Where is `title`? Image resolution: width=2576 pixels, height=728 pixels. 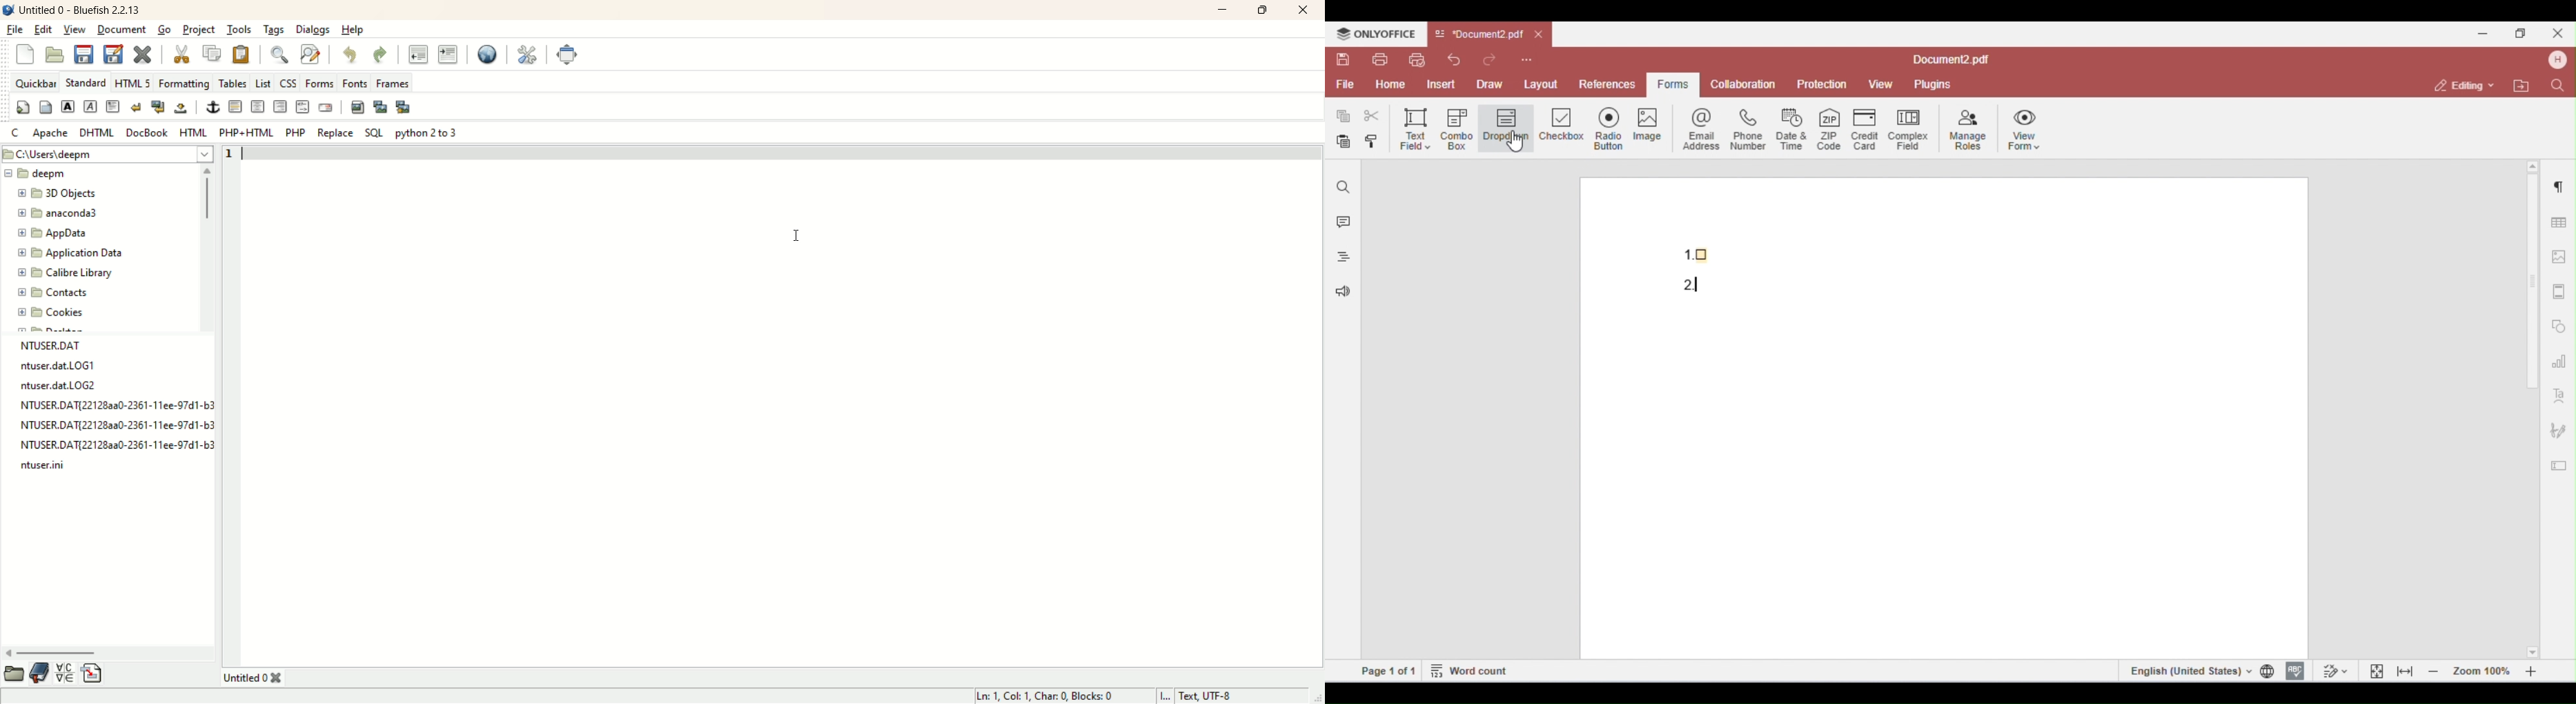 title is located at coordinates (83, 10).